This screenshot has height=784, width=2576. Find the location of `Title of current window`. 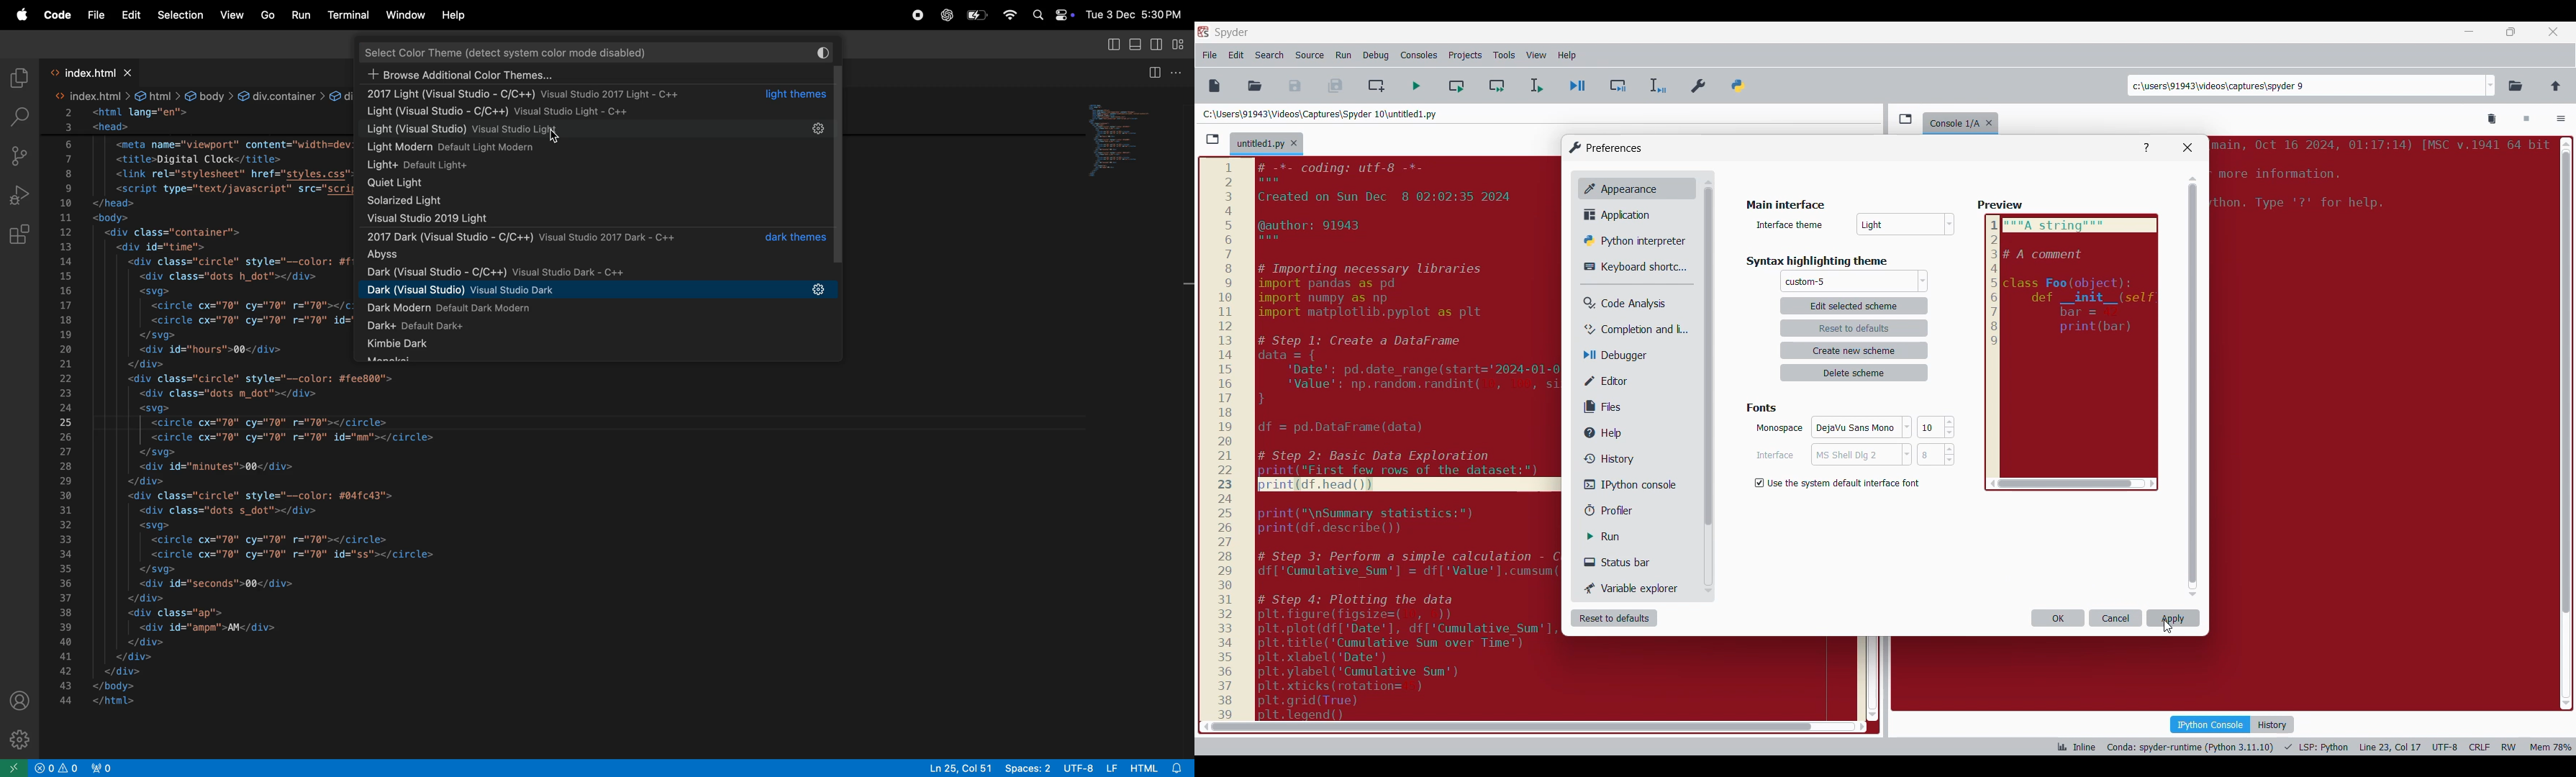

Title of current window is located at coordinates (1784, 206).